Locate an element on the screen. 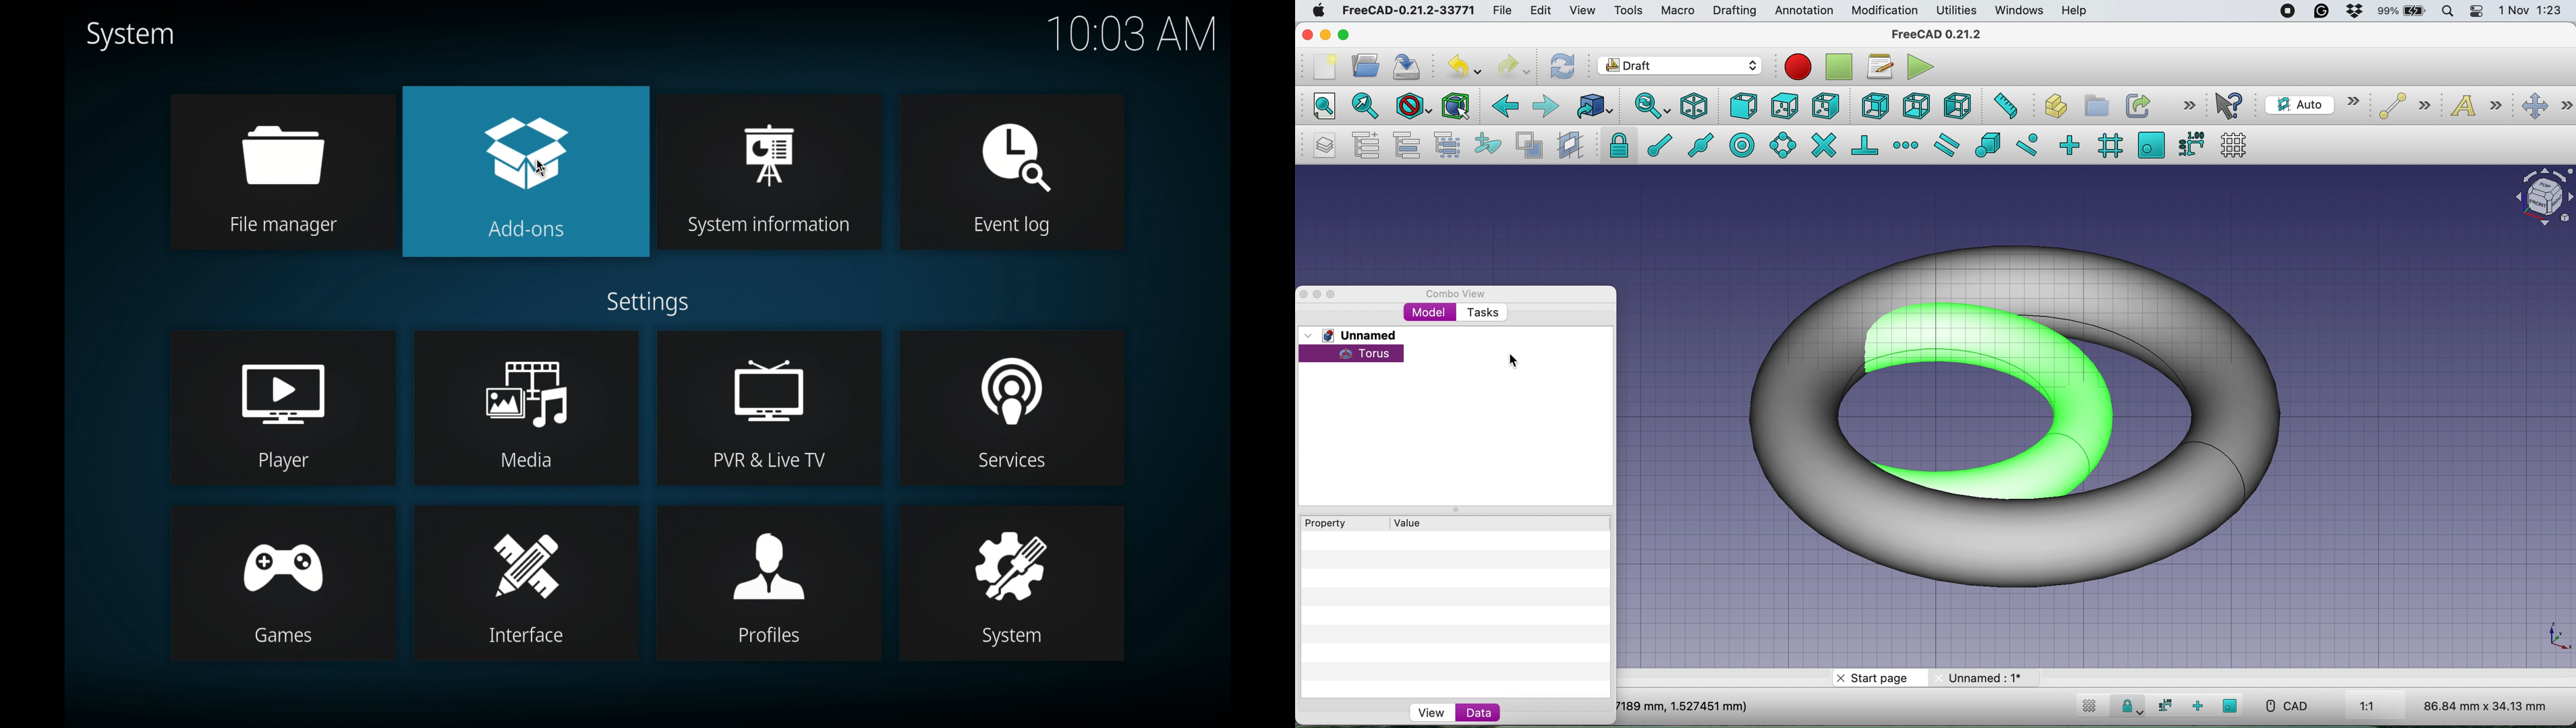 This screenshot has height=728, width=2576. snap special is located at coordinates (1989, 145).